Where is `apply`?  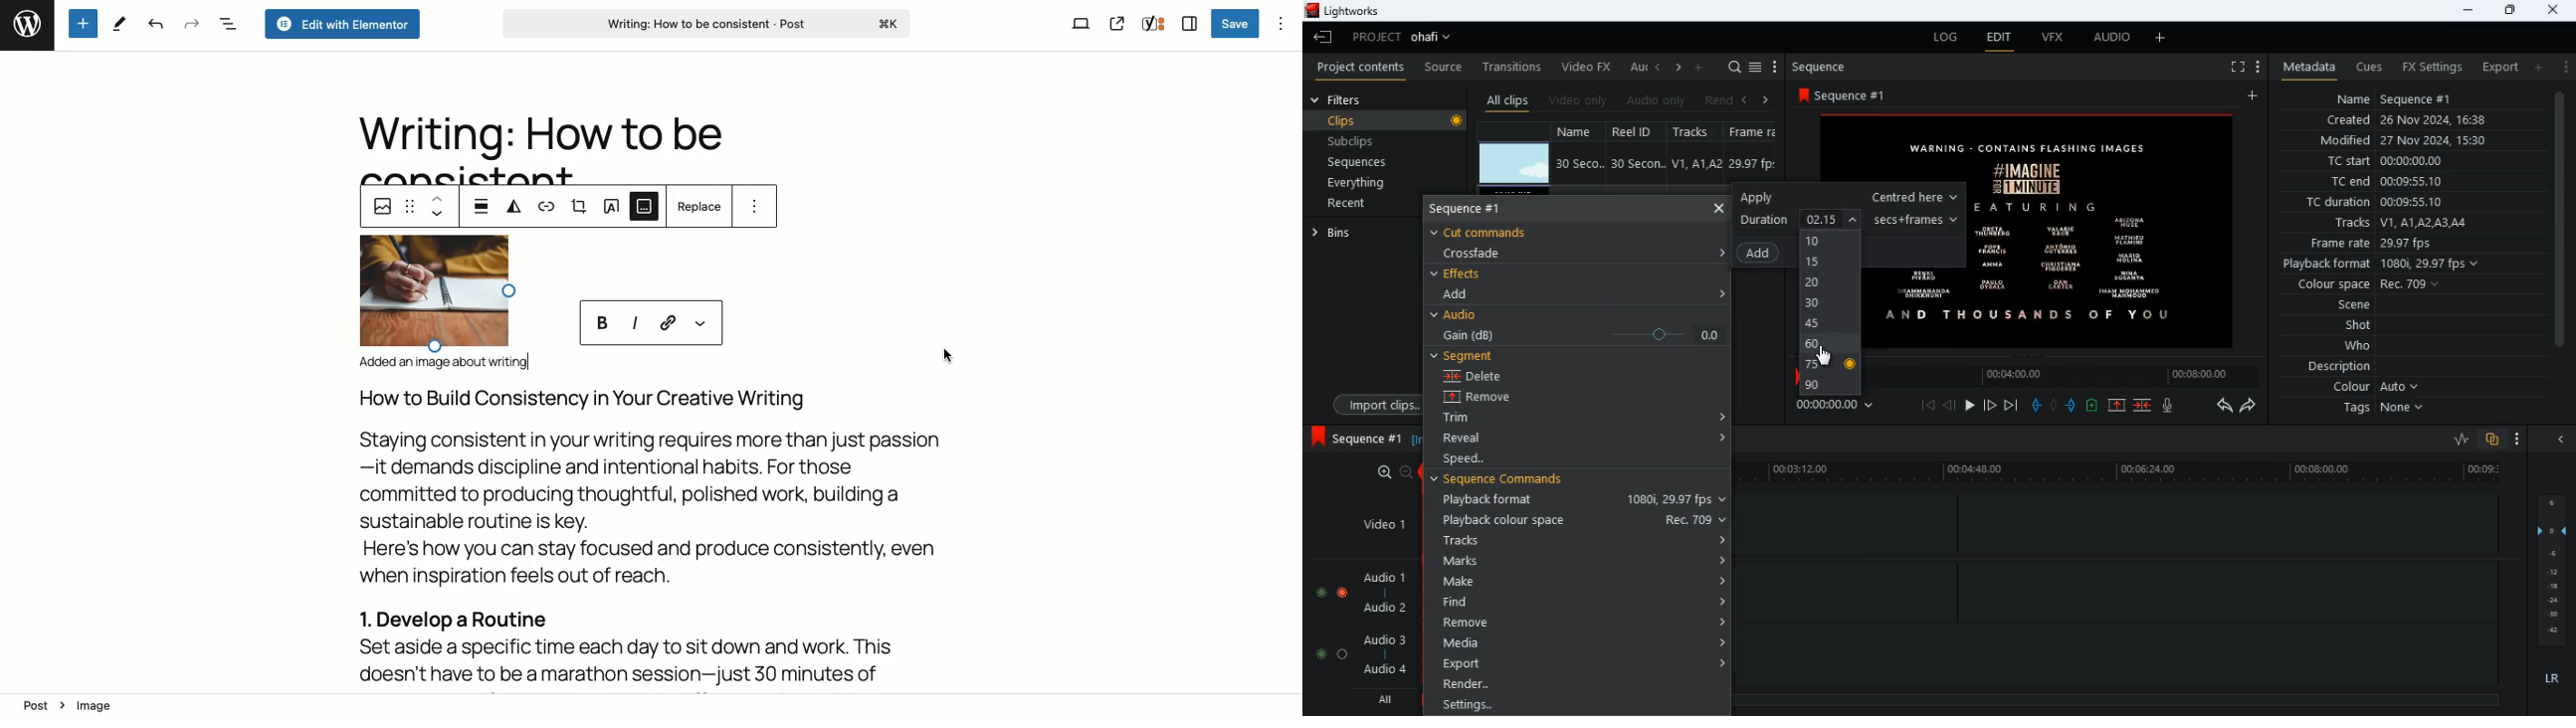
apply is located at coordinates (1848, 197).